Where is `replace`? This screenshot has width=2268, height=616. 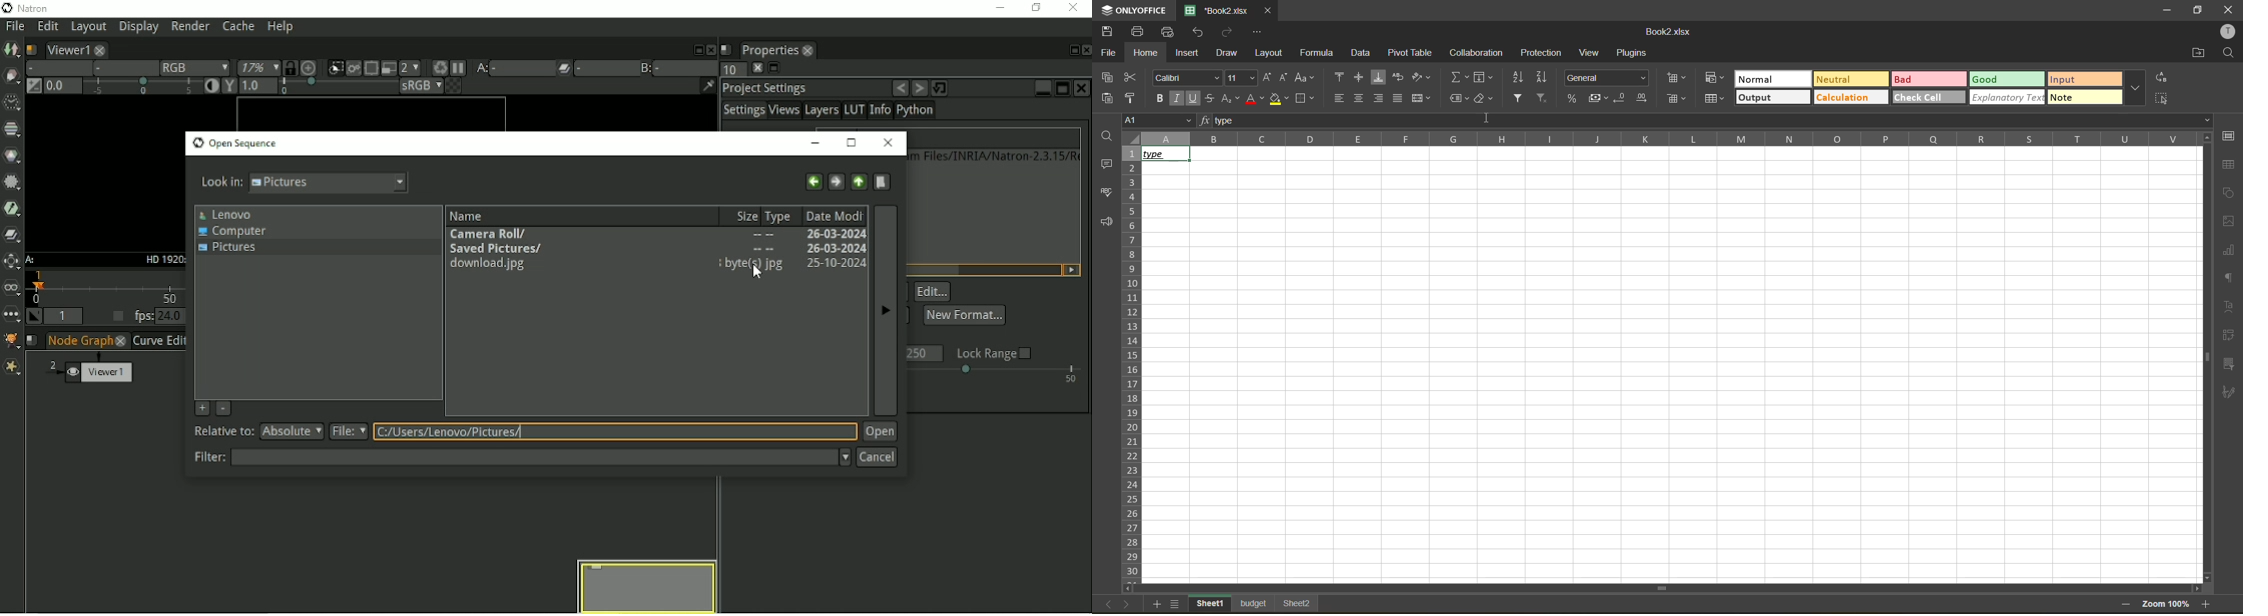
replace is located at coordinates (2164, 77).